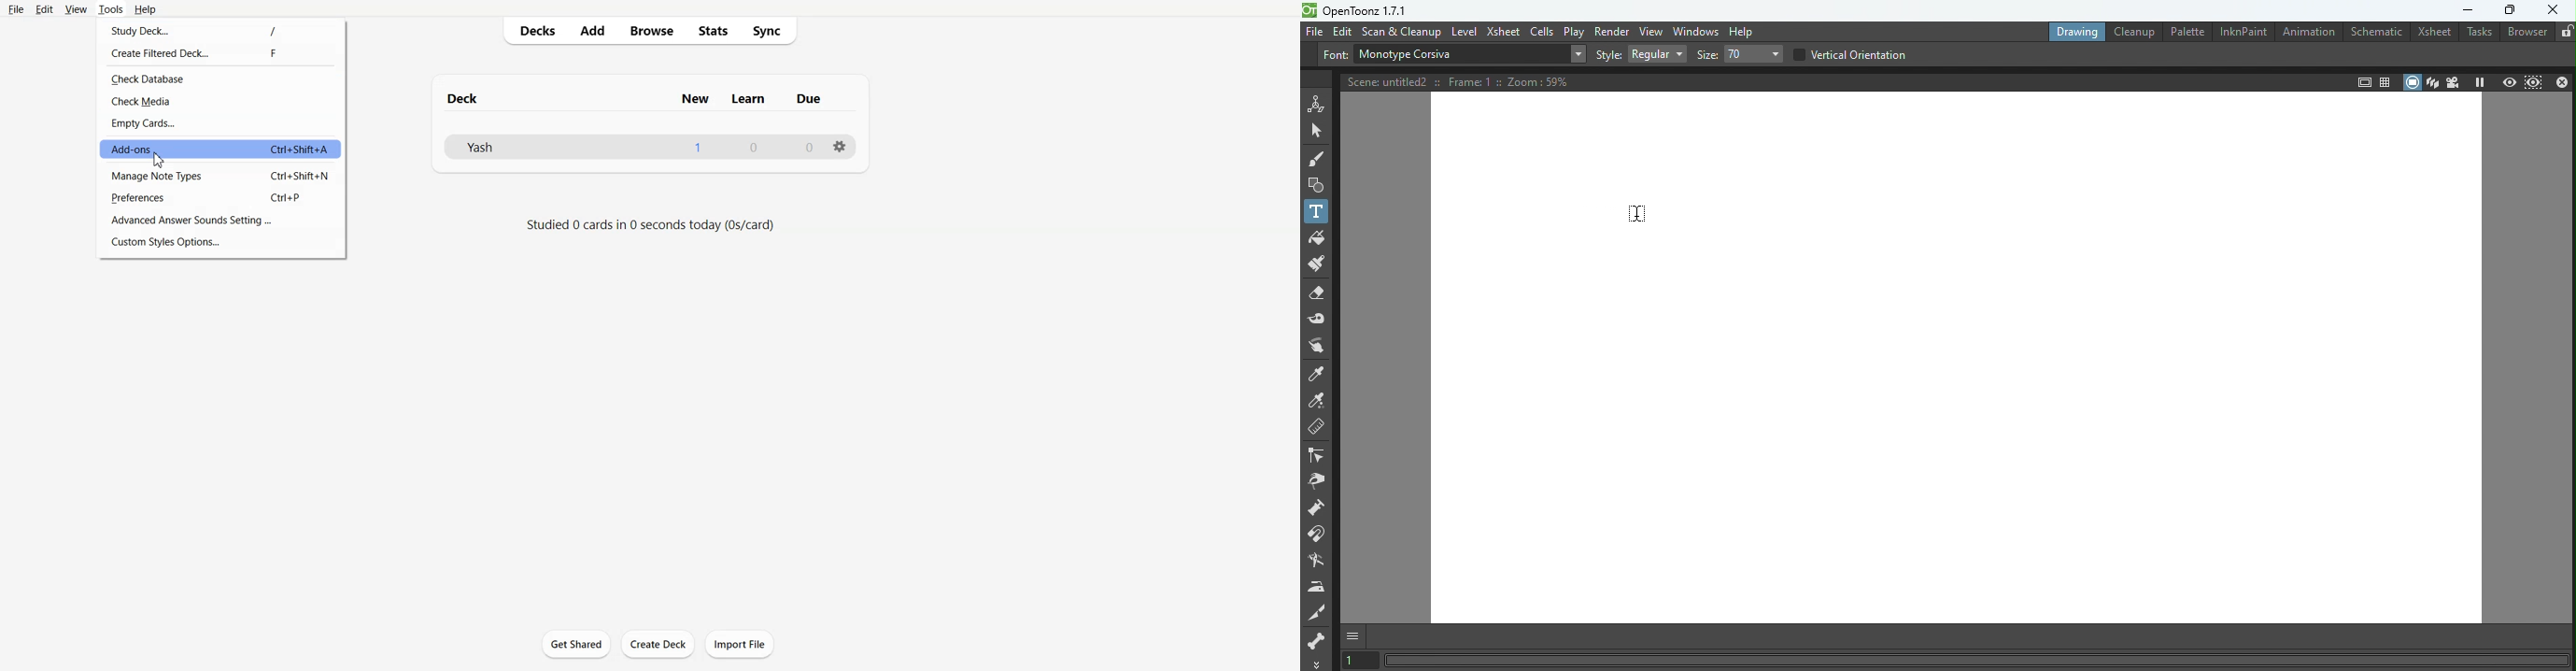  What do you see at coordinates (697, 98) in the screenshot?
I see `new` at bounding box center [697, 98].